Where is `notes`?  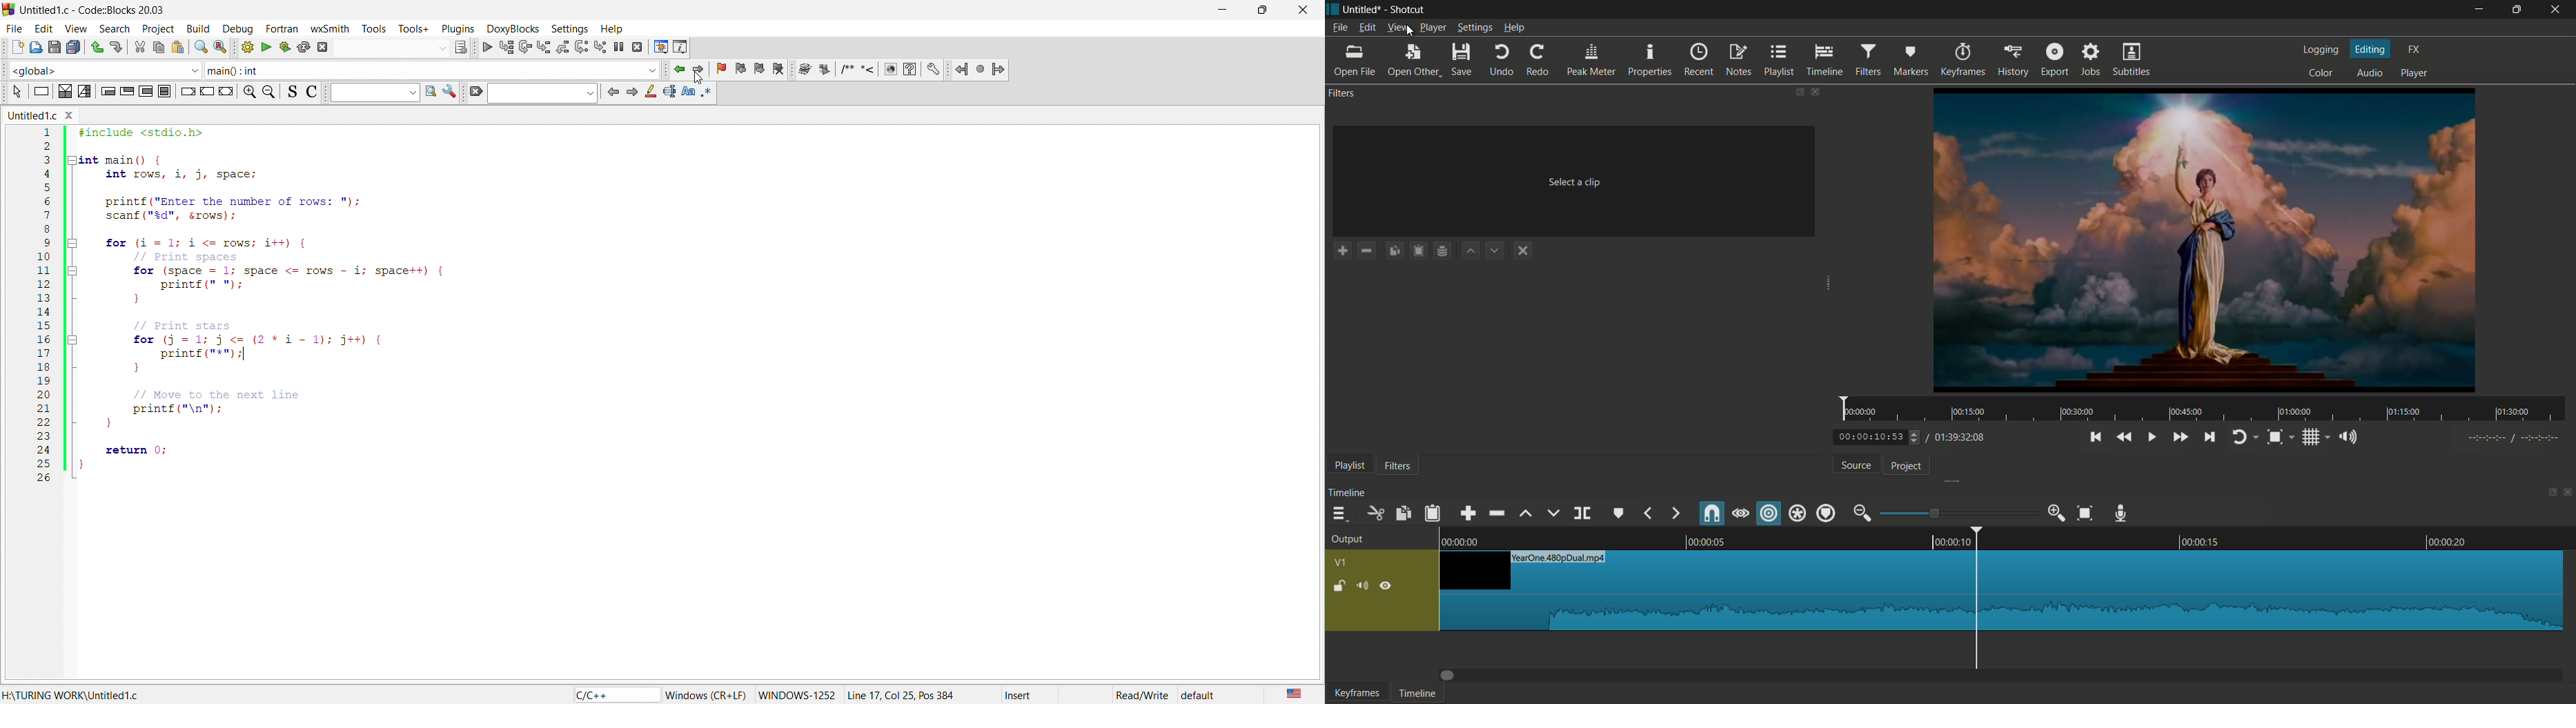 notes is located at coordinates (1738, 61).